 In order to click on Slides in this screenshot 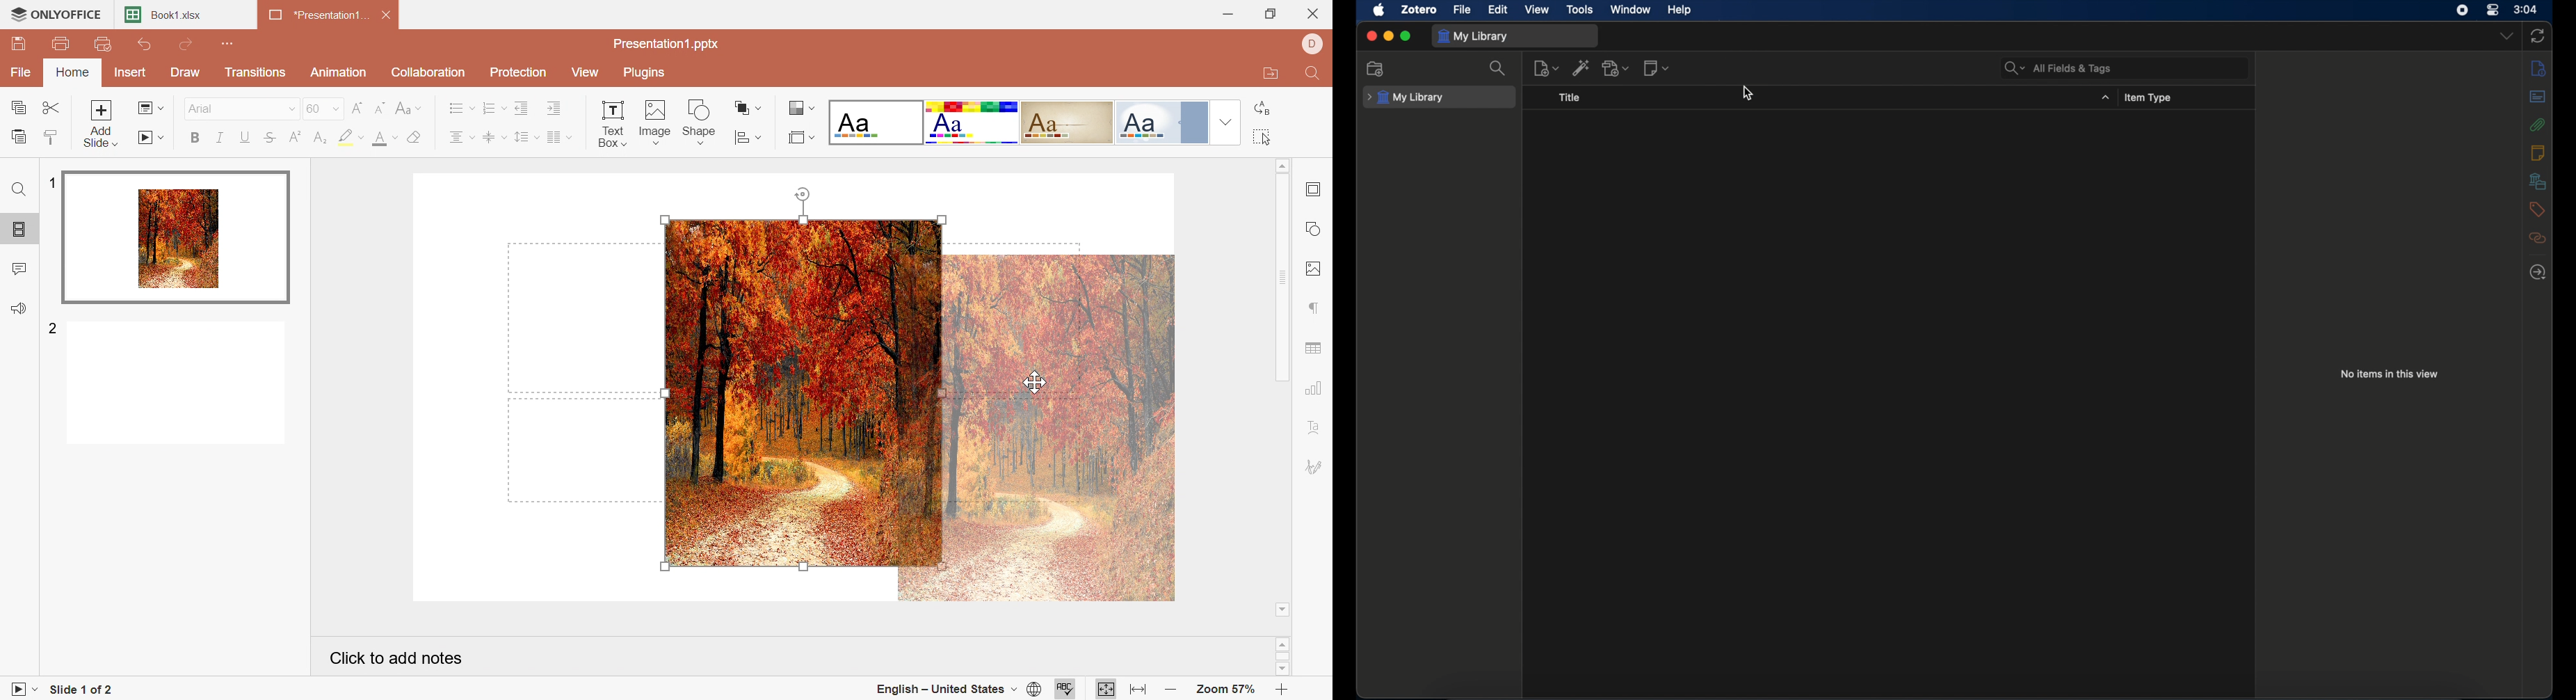, I will do `click(19, 230)`.